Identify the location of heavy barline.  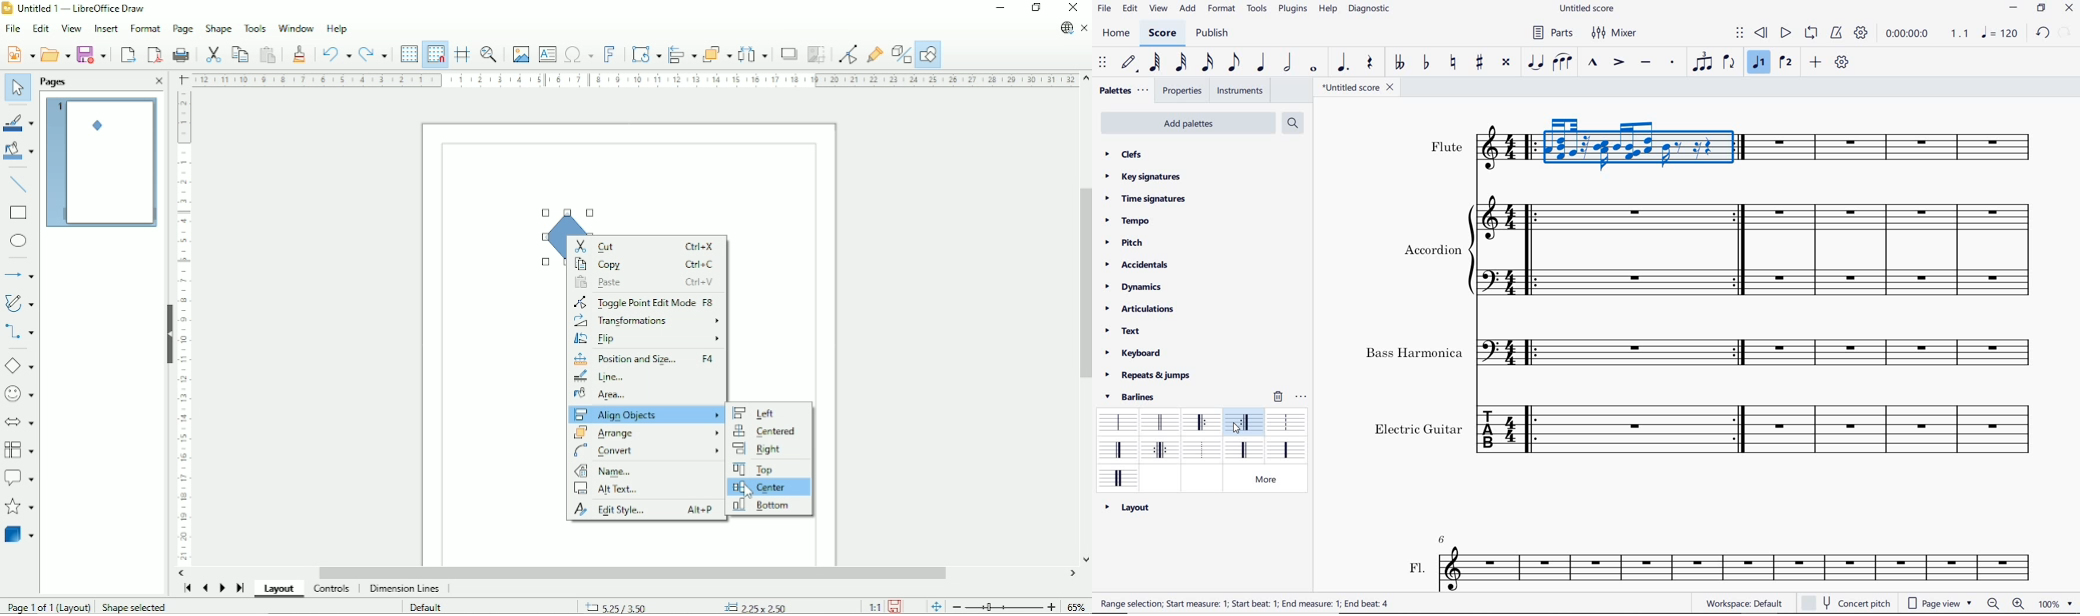
(1161, 451).